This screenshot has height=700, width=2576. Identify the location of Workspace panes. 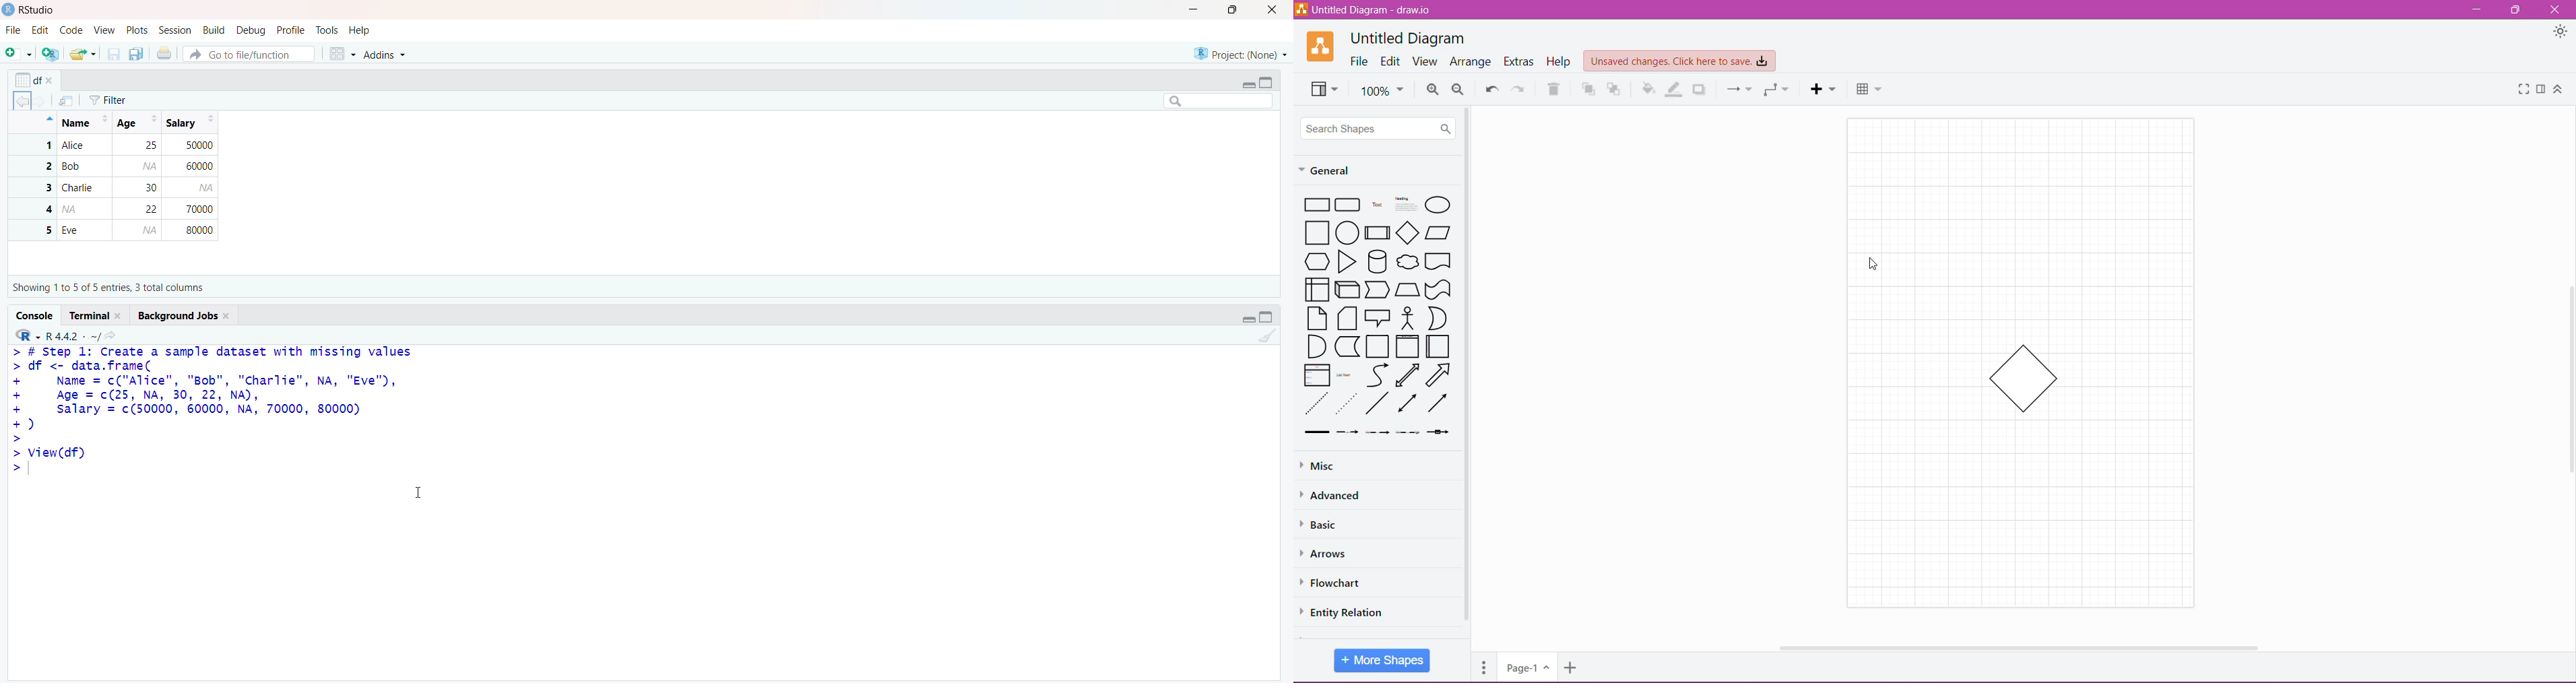
(342, 54).